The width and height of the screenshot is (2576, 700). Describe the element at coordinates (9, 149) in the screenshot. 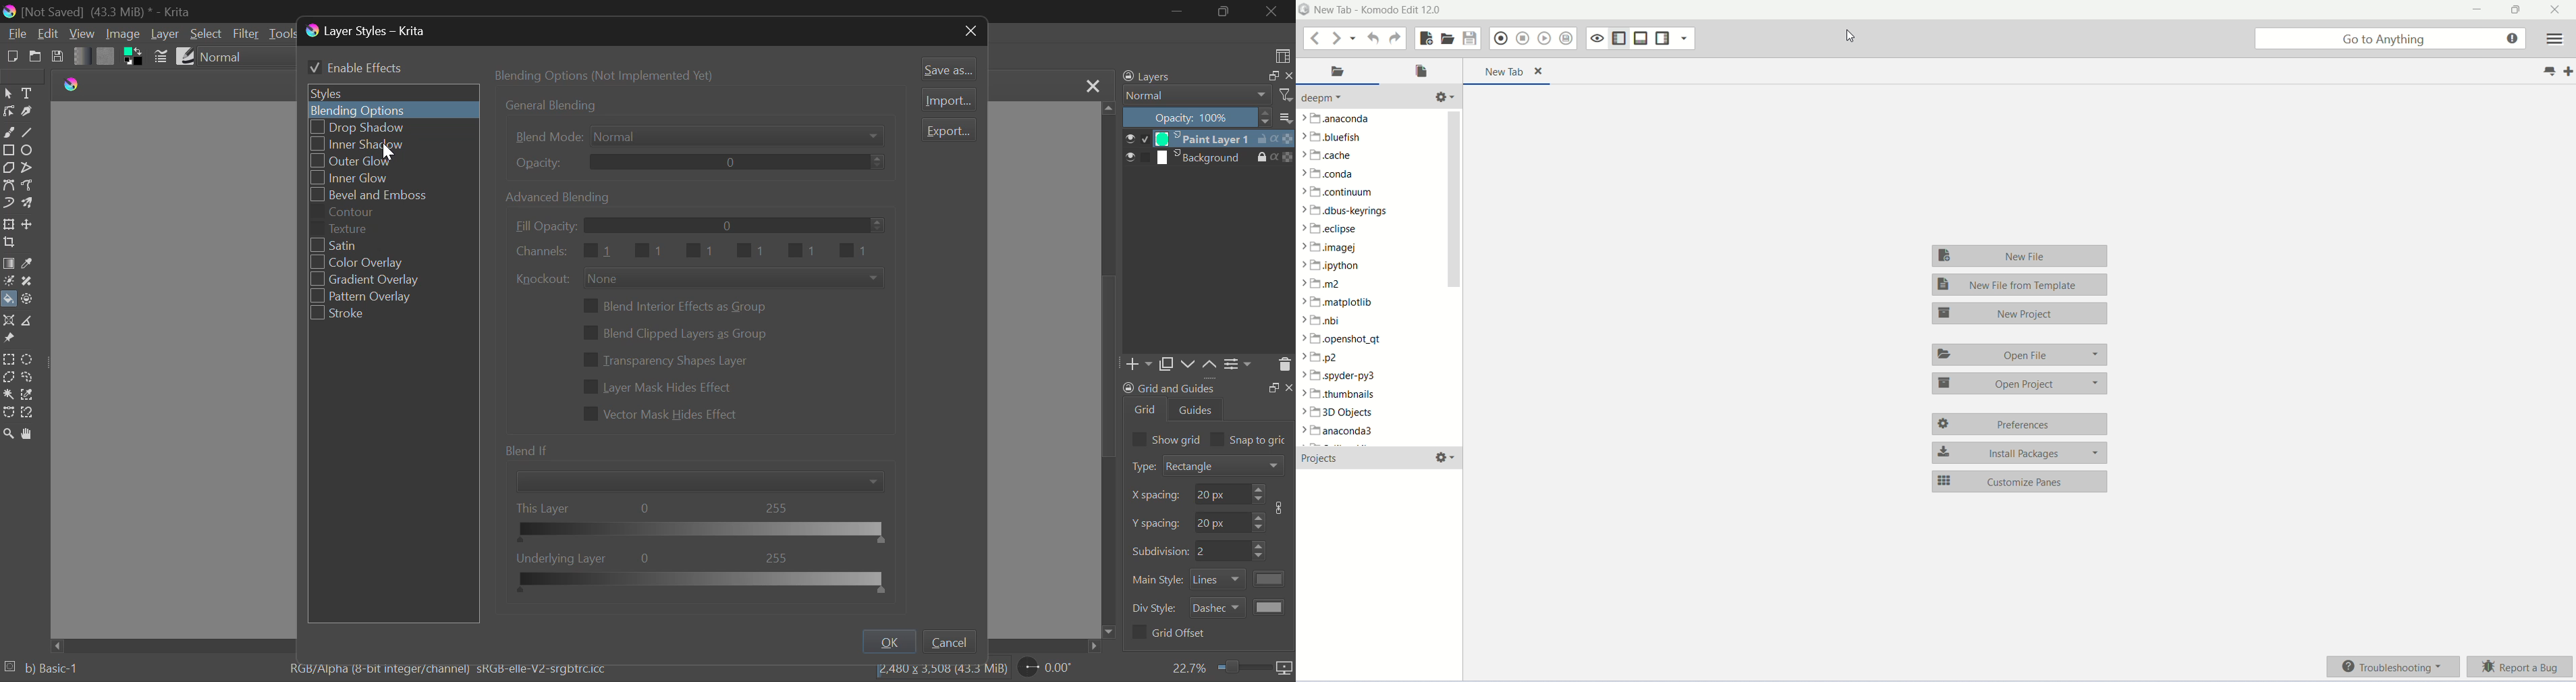

I see `Rectangle` at that location.